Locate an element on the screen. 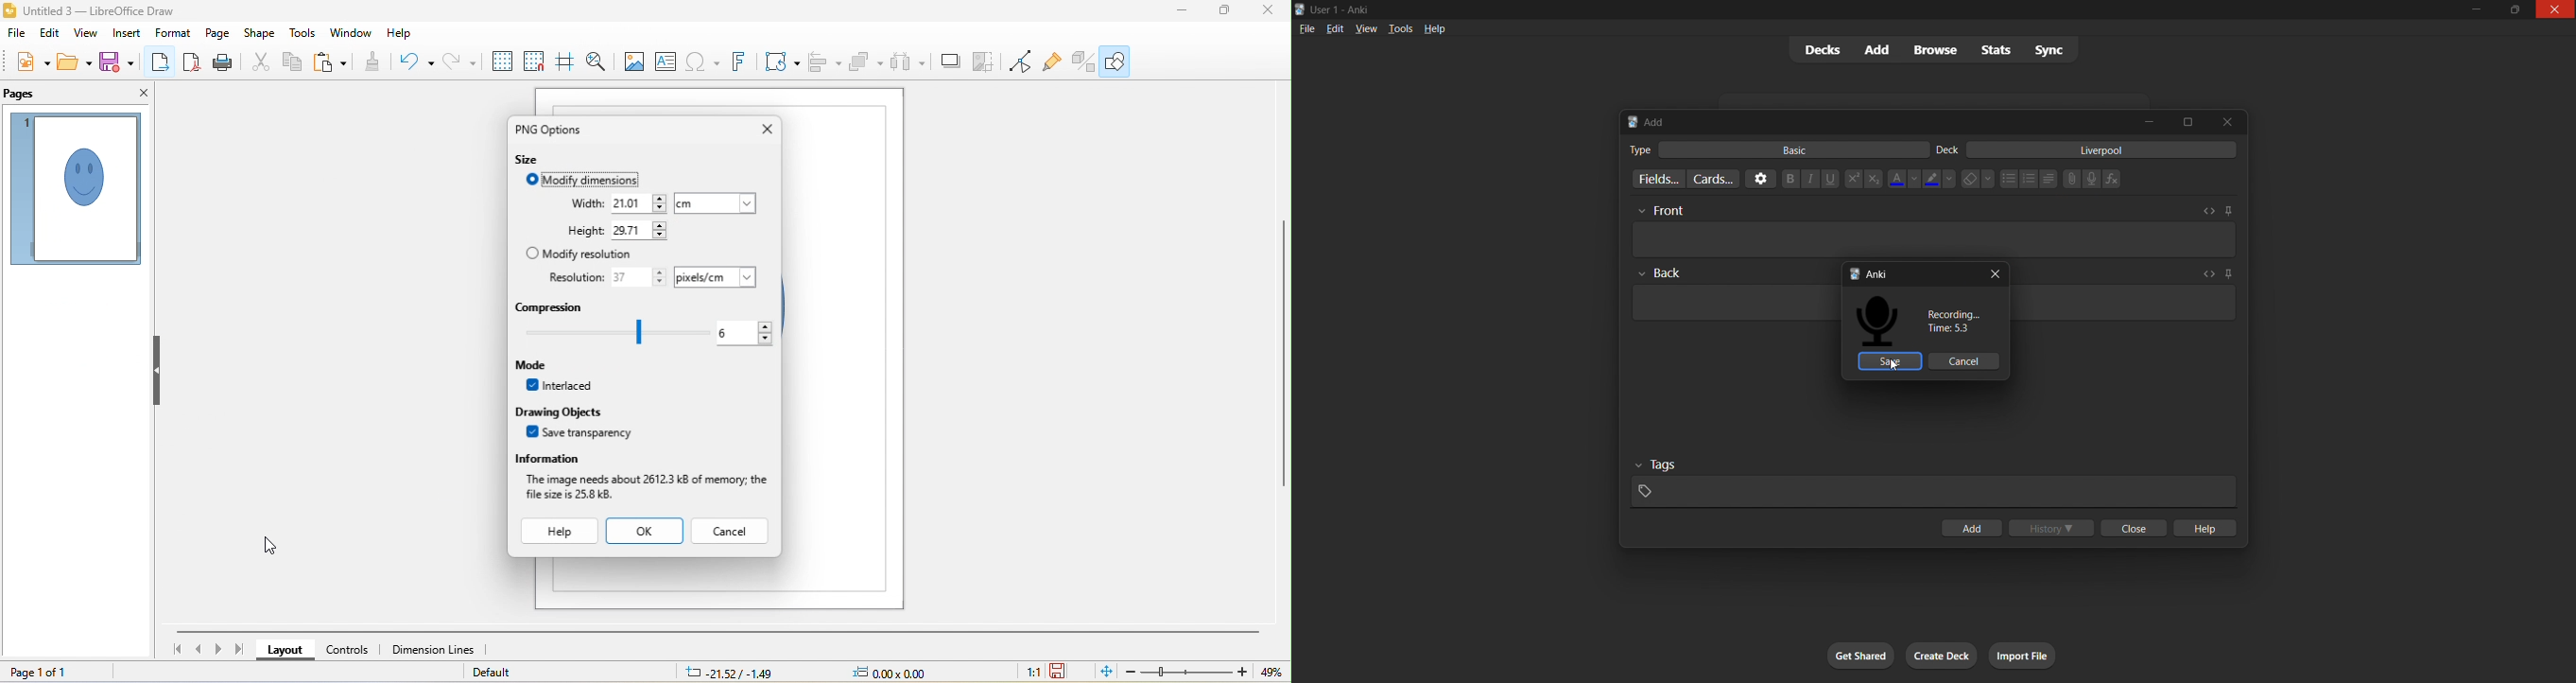  select unit is located at coordinates (715, 205).